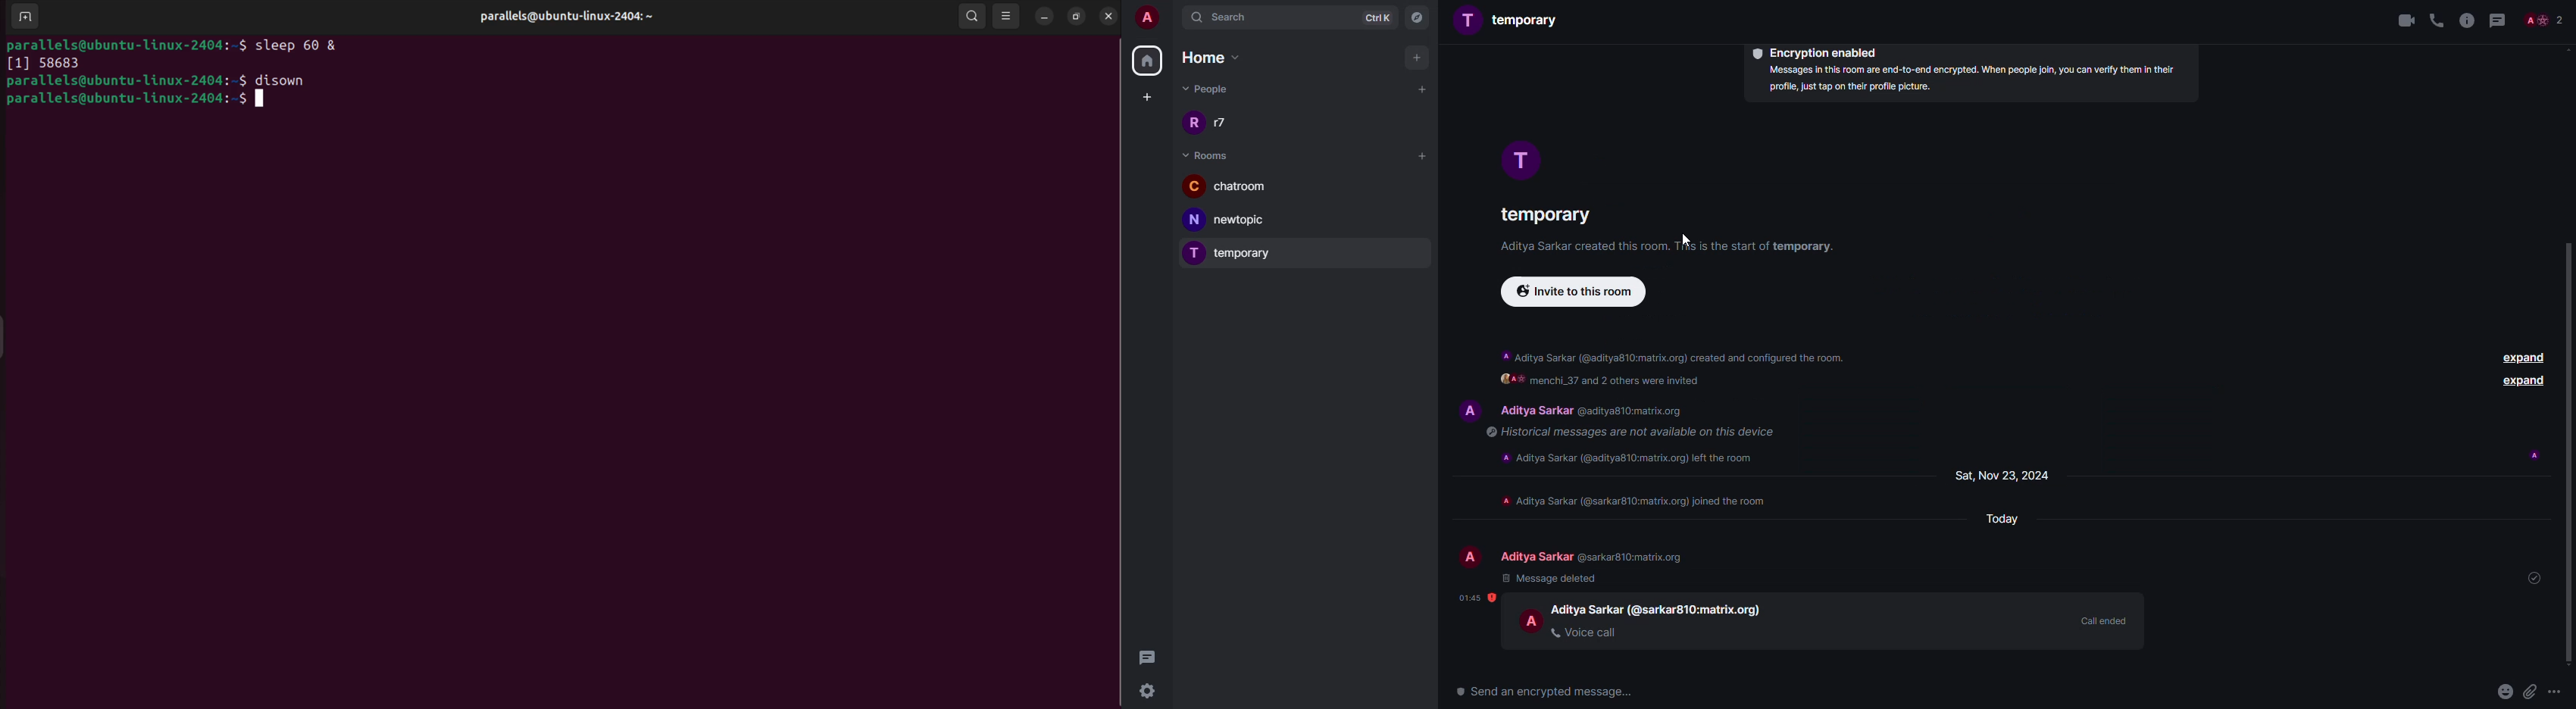 This screenshot has height=728, width=2576. I want to click on create space, so click(1145, 96).